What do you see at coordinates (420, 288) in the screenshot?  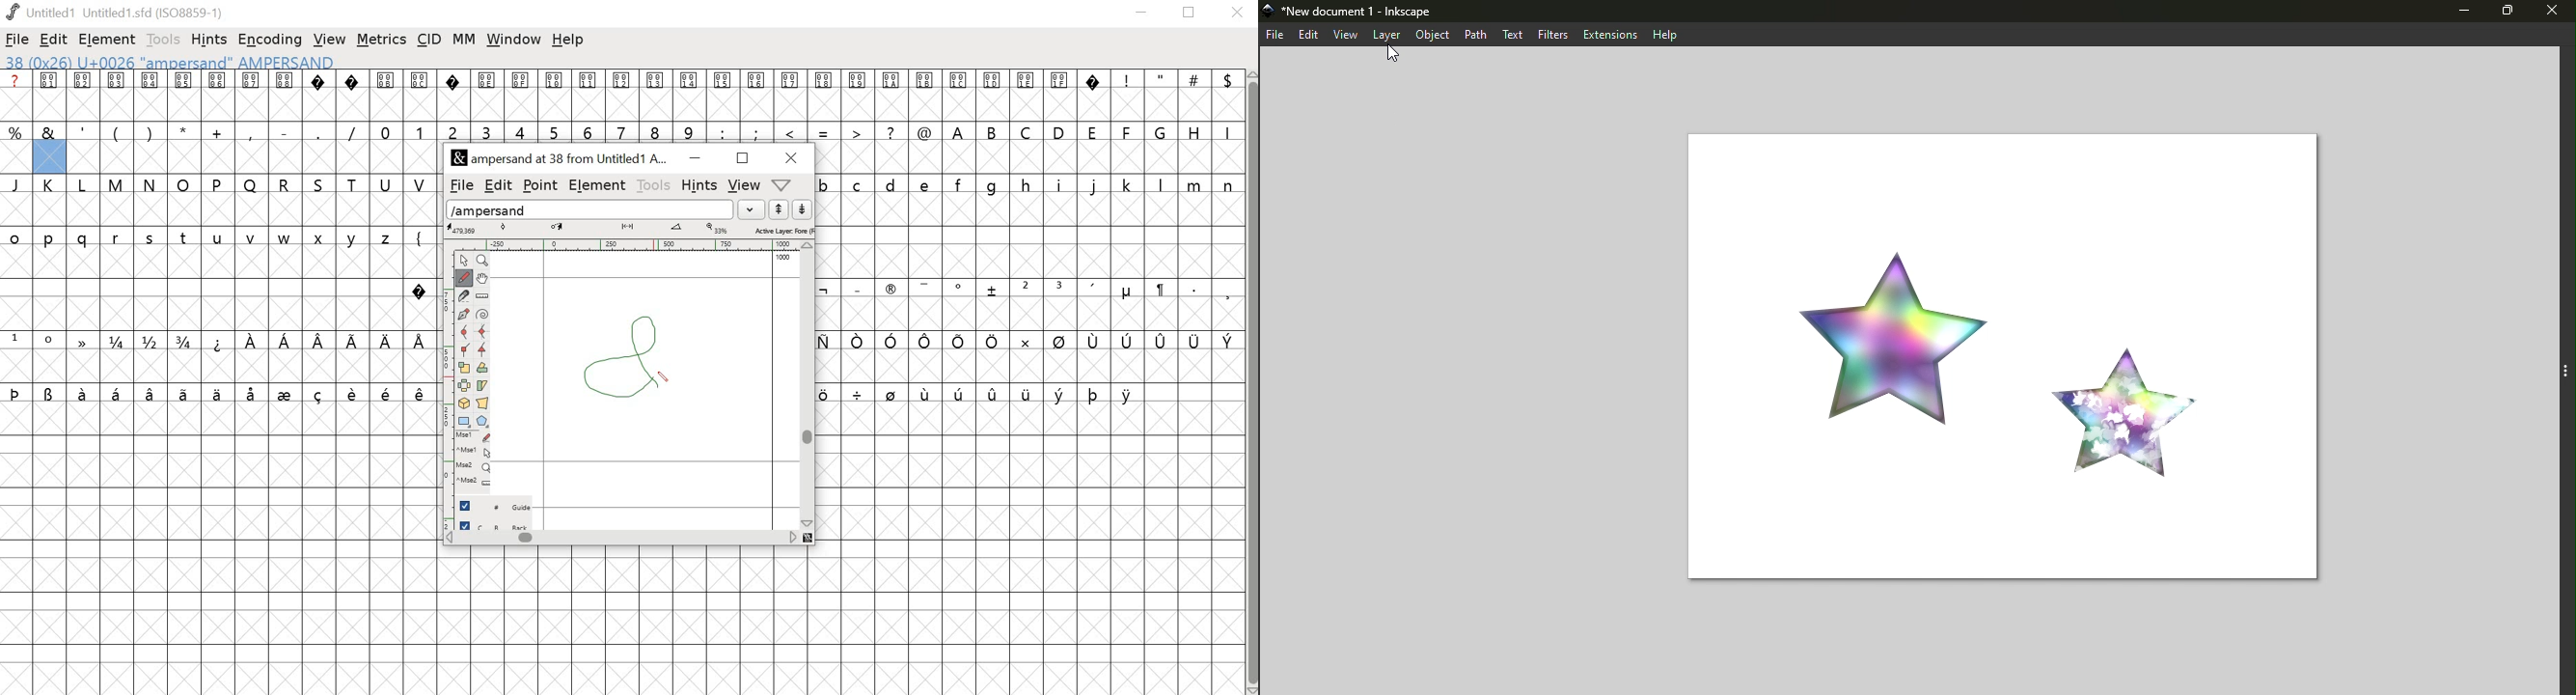 I see `?` at bounding box center [420, 288].